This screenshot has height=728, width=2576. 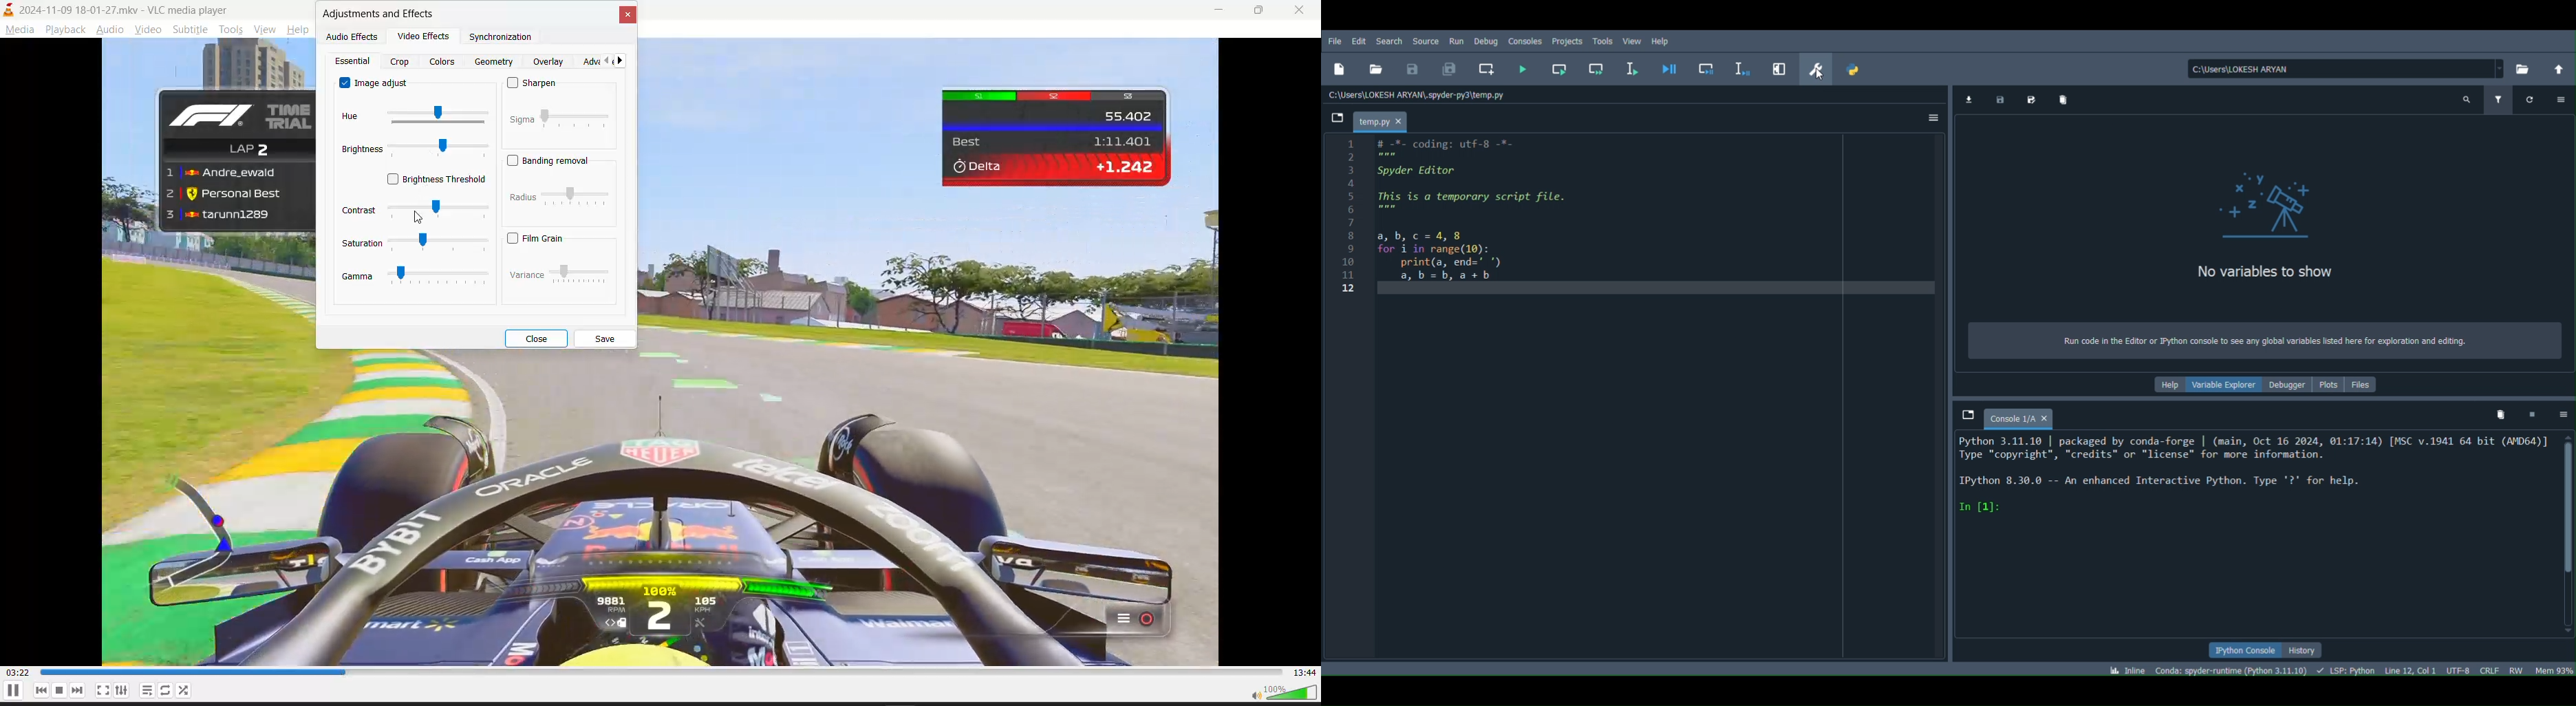 I want to click on Refresh variables, so click(x=2529, y=97).